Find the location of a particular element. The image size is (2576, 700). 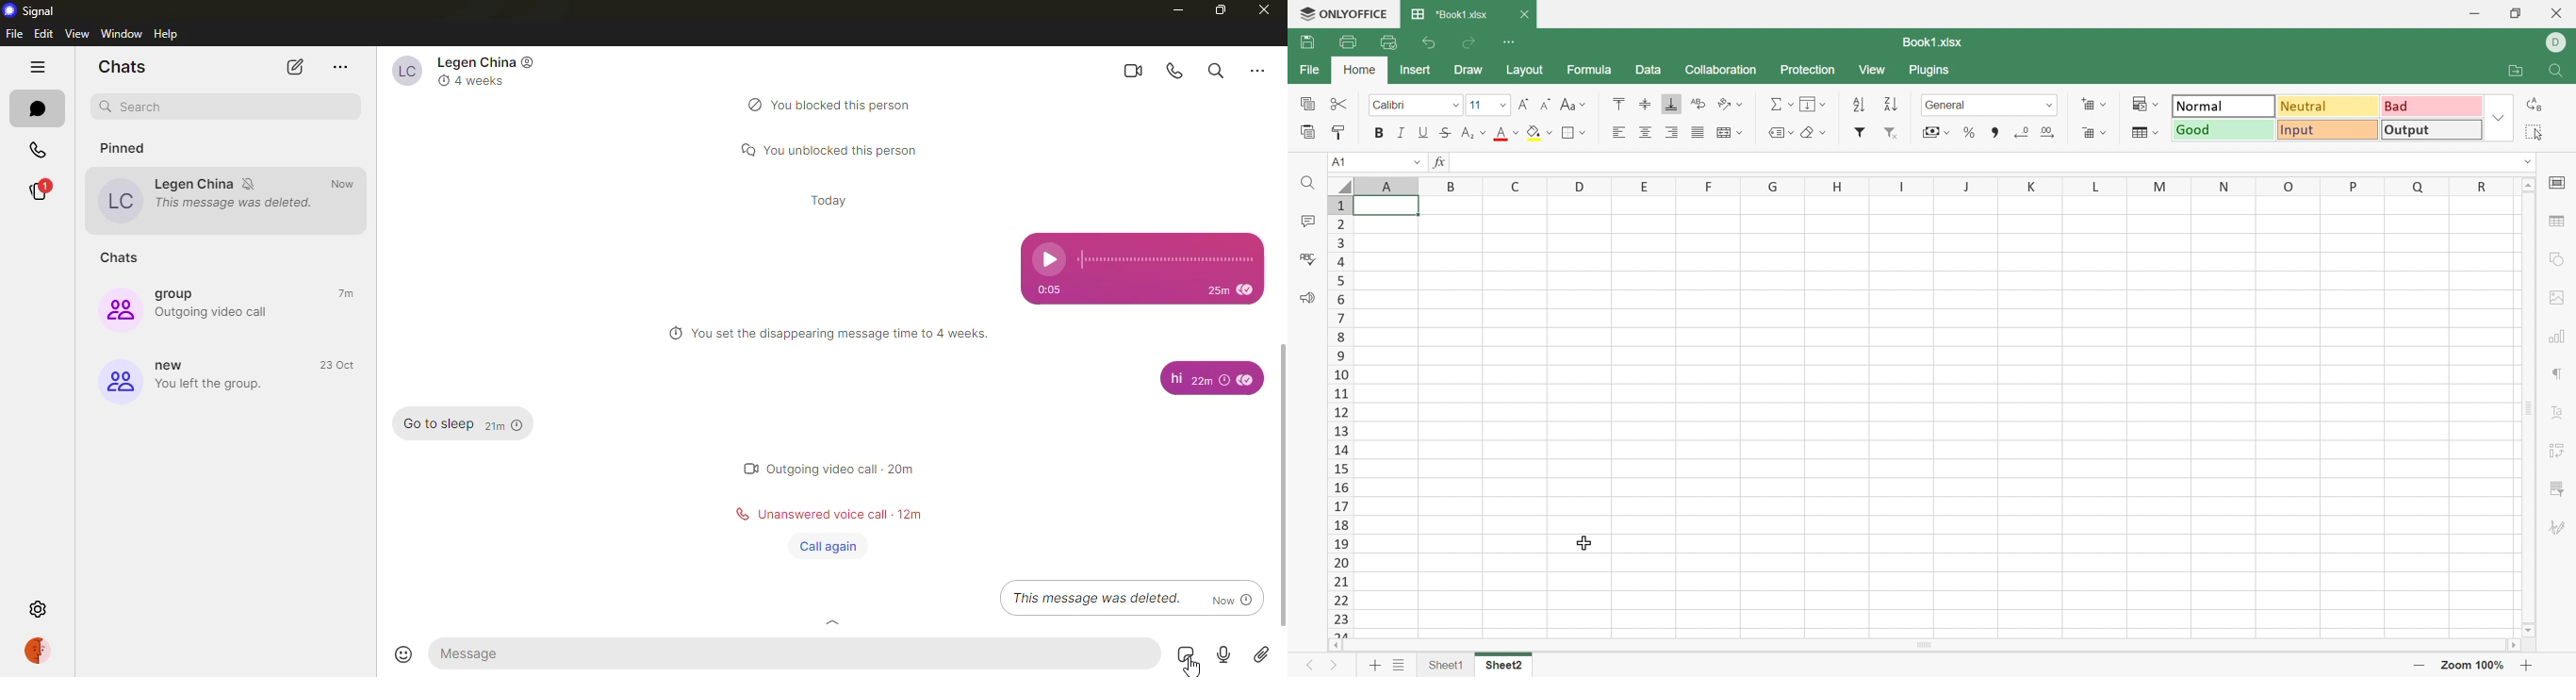

Underline is located at coordinates (1424, 132).